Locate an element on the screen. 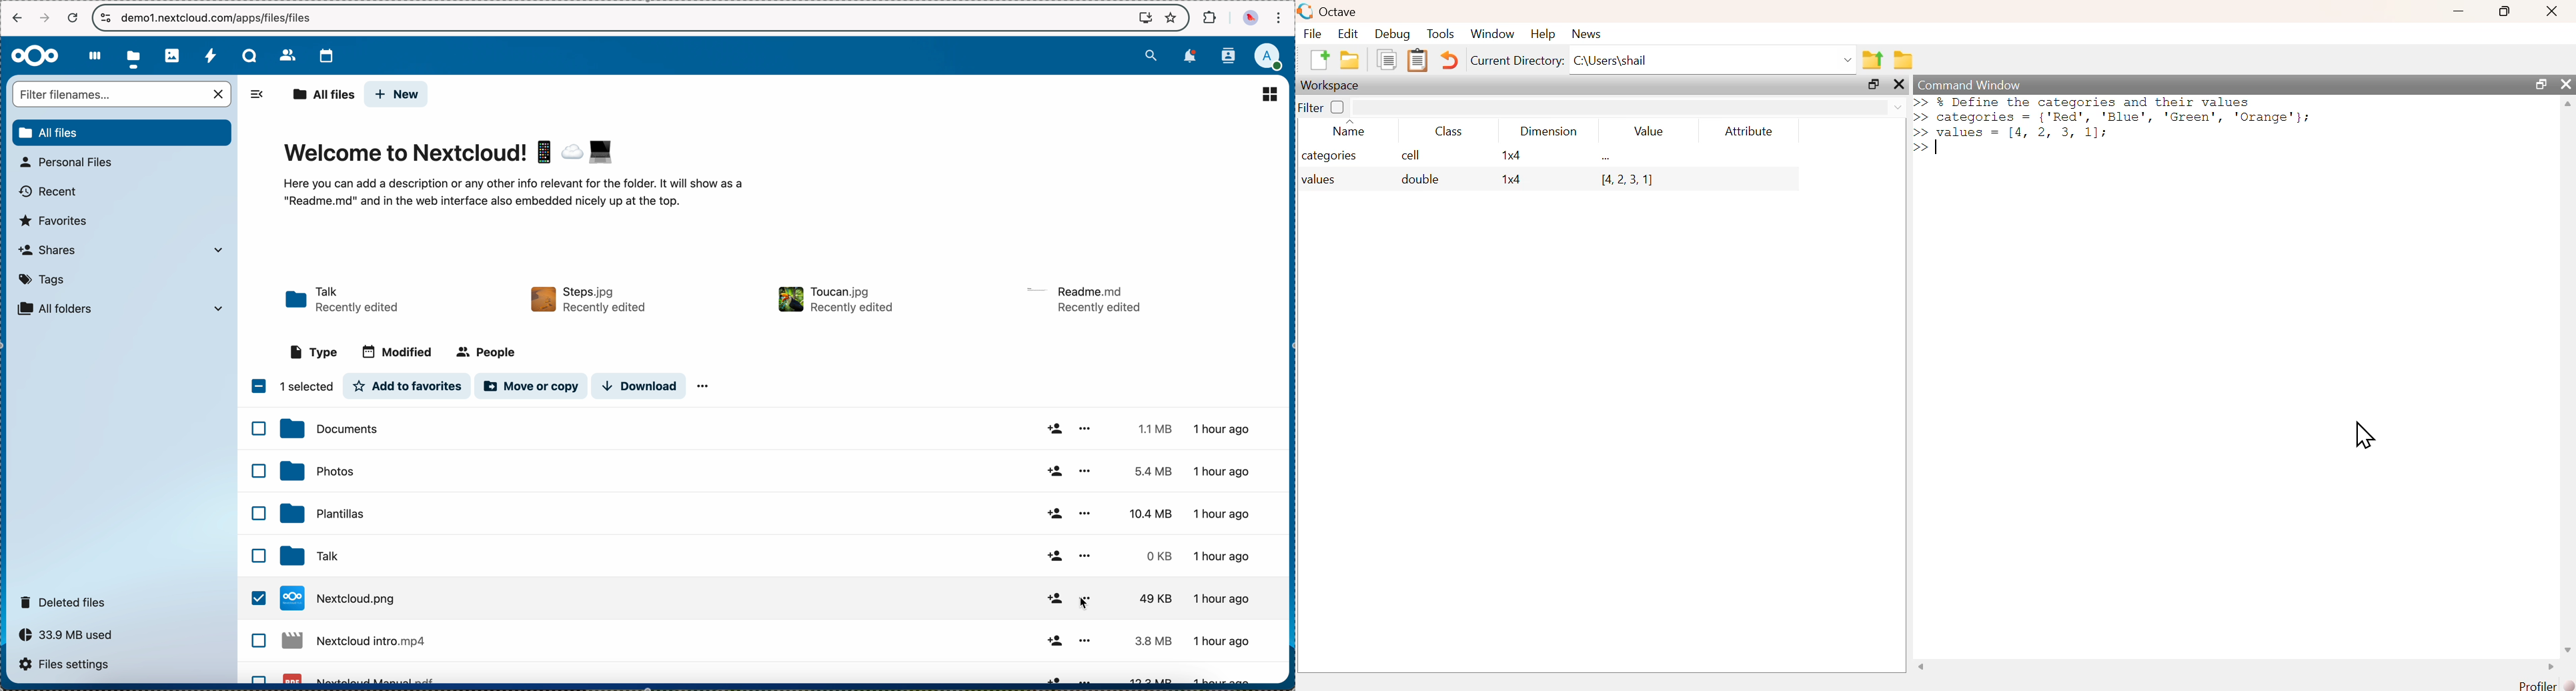 This screenshot has width=2576, height=700. Filter is located at coordinates (1323, 106).